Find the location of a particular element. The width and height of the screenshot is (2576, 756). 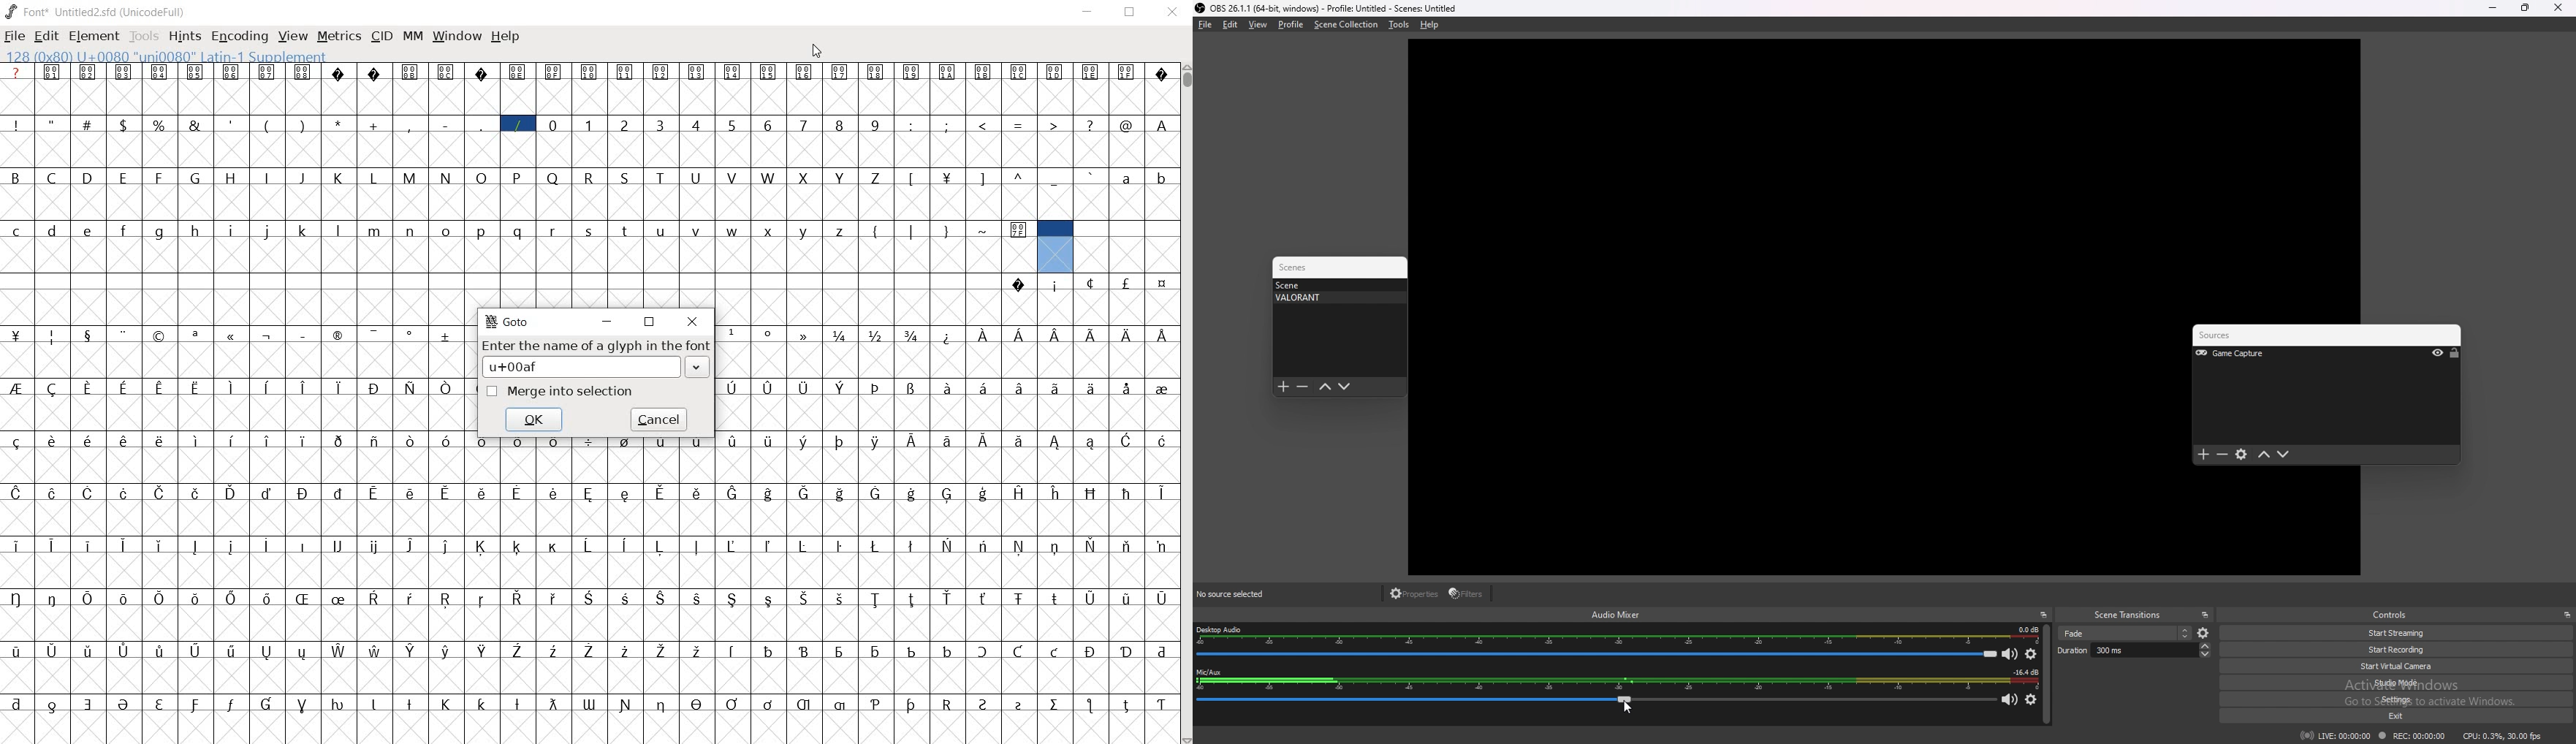

Drop down is located at coordinates (699, 369).